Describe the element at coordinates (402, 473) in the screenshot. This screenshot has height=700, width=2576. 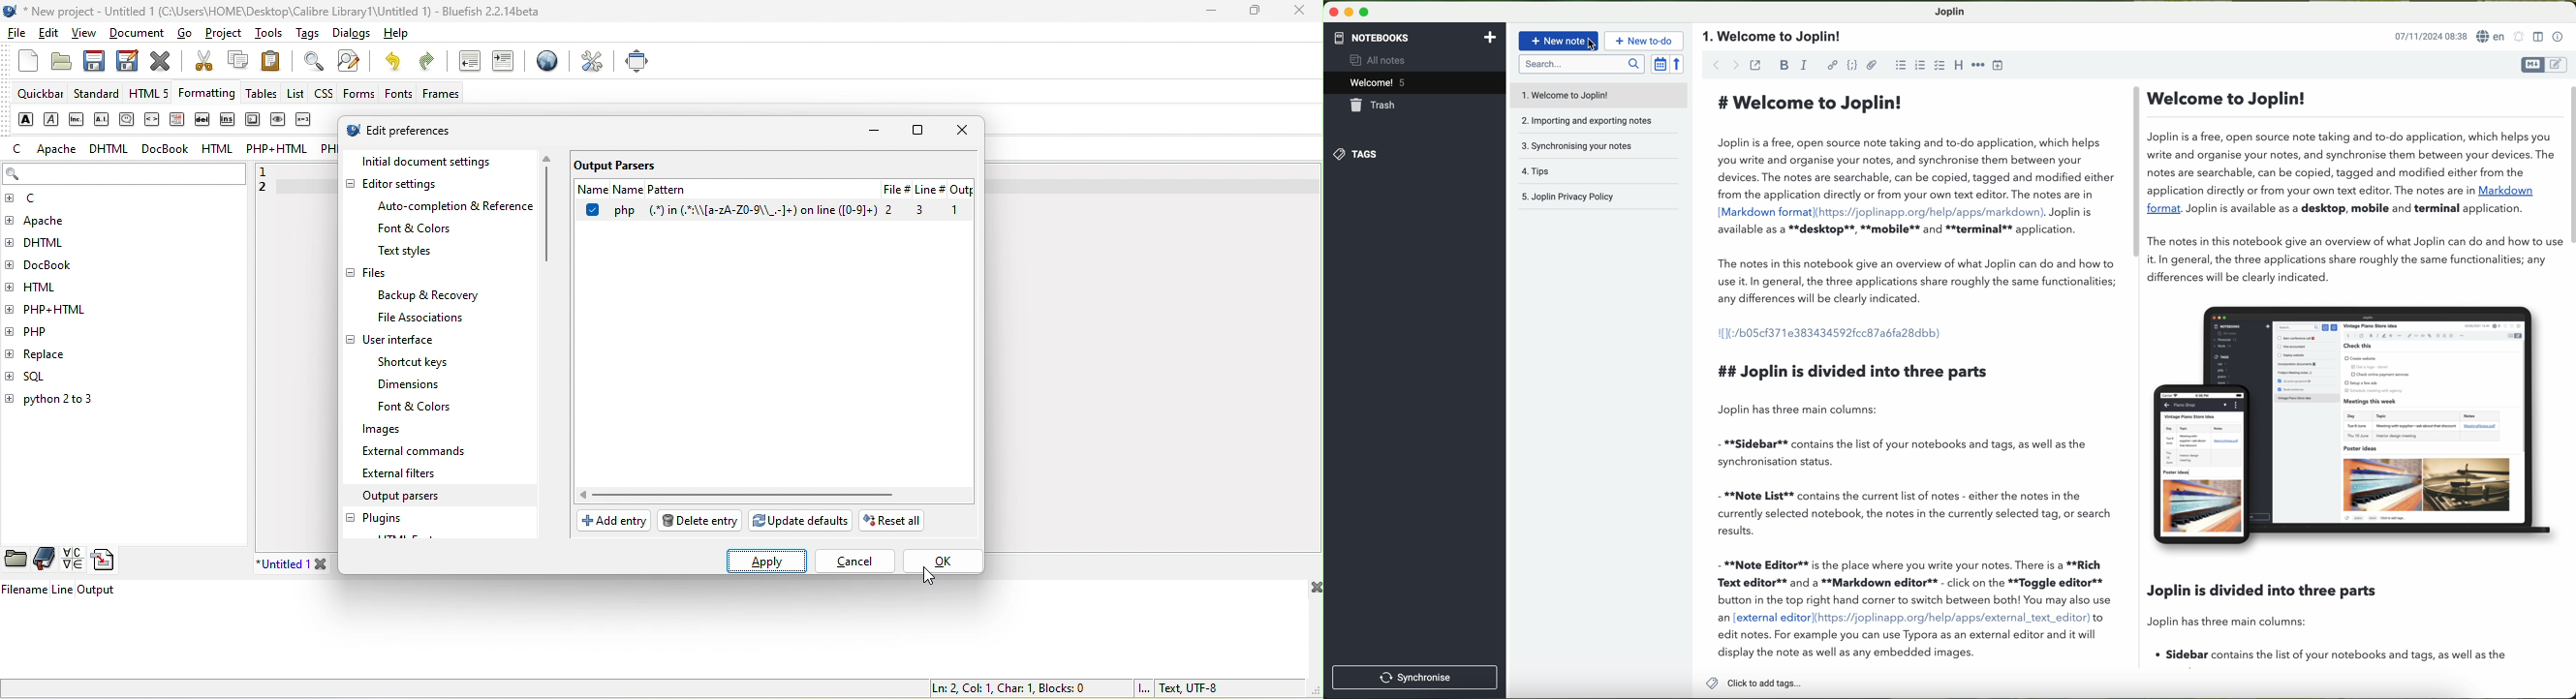
I see `external filters` at that location.